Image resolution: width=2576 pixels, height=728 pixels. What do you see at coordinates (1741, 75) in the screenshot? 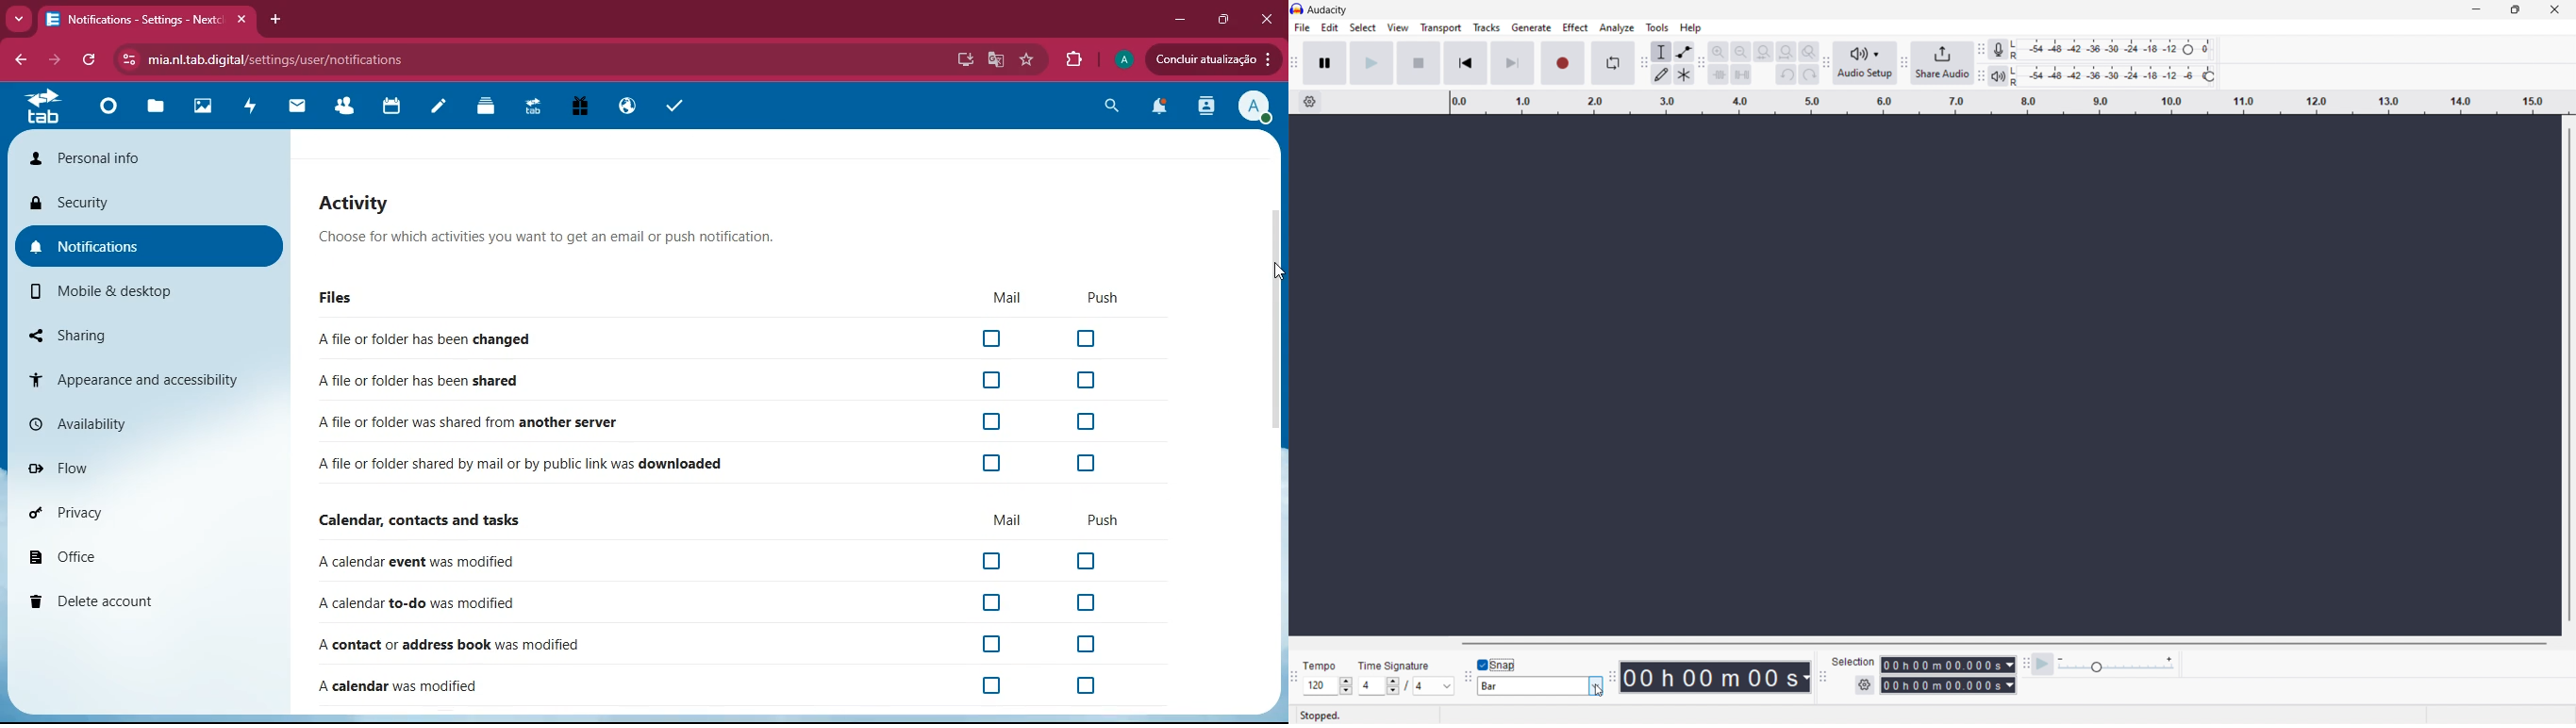
I see `silence audio selection` at bounding box center [1741, 75].